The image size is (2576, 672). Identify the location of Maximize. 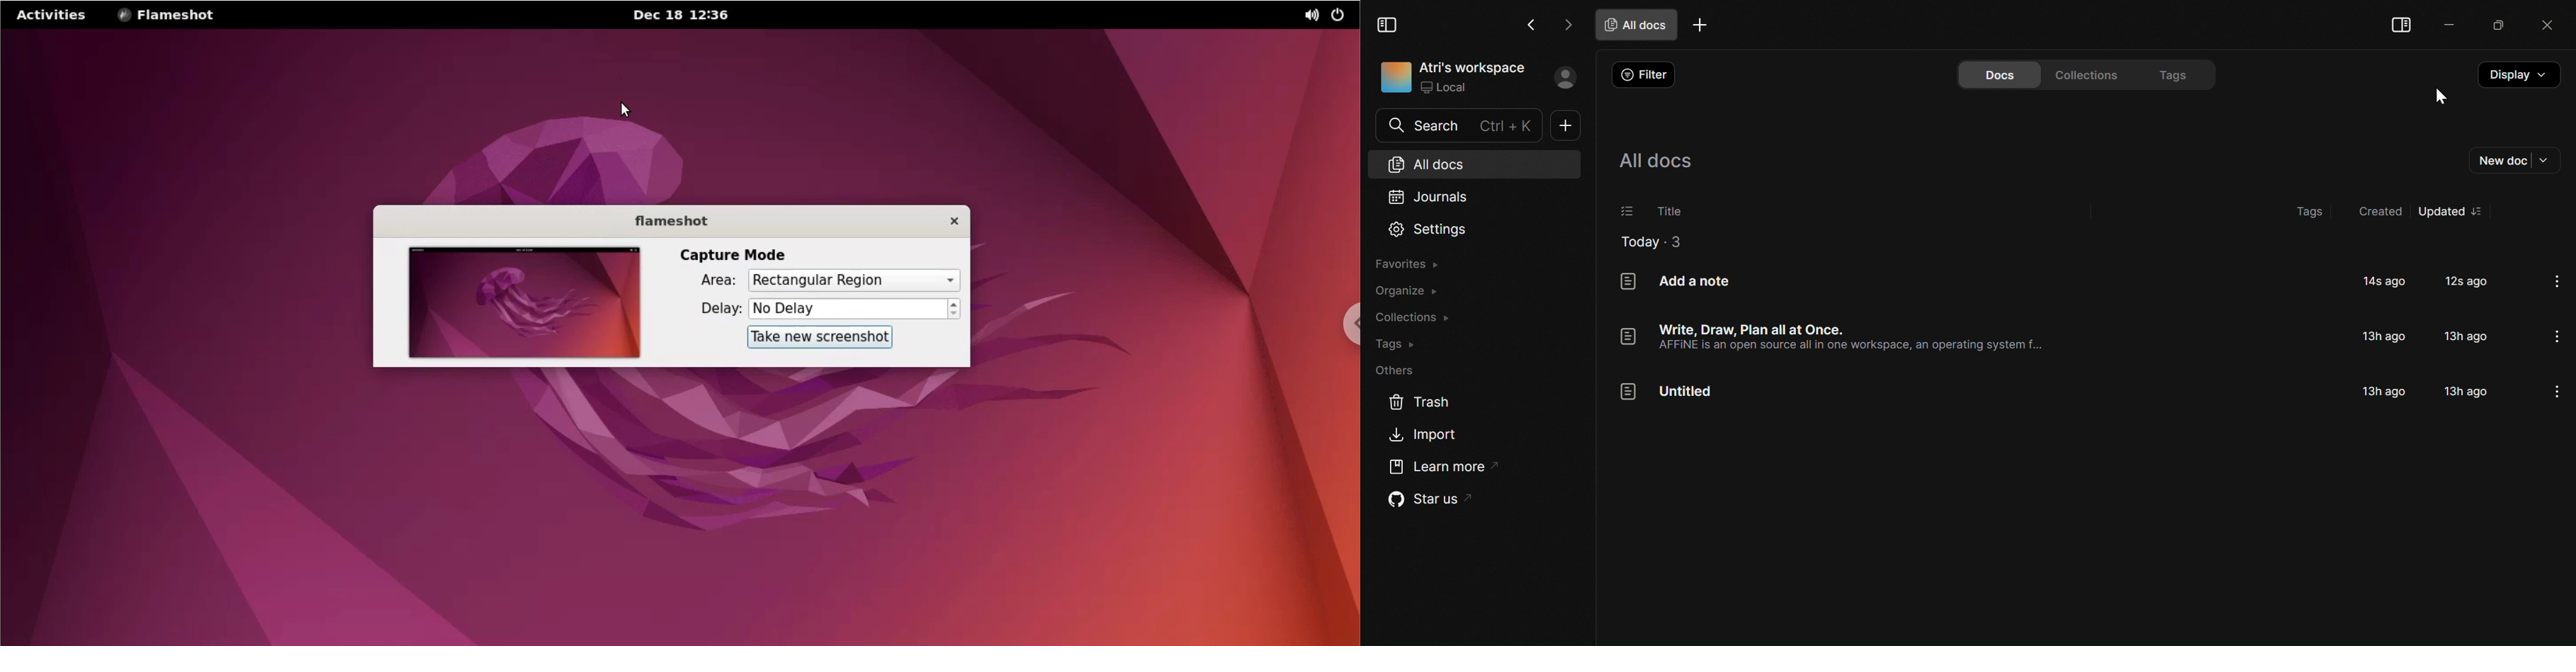
(2494, 27).